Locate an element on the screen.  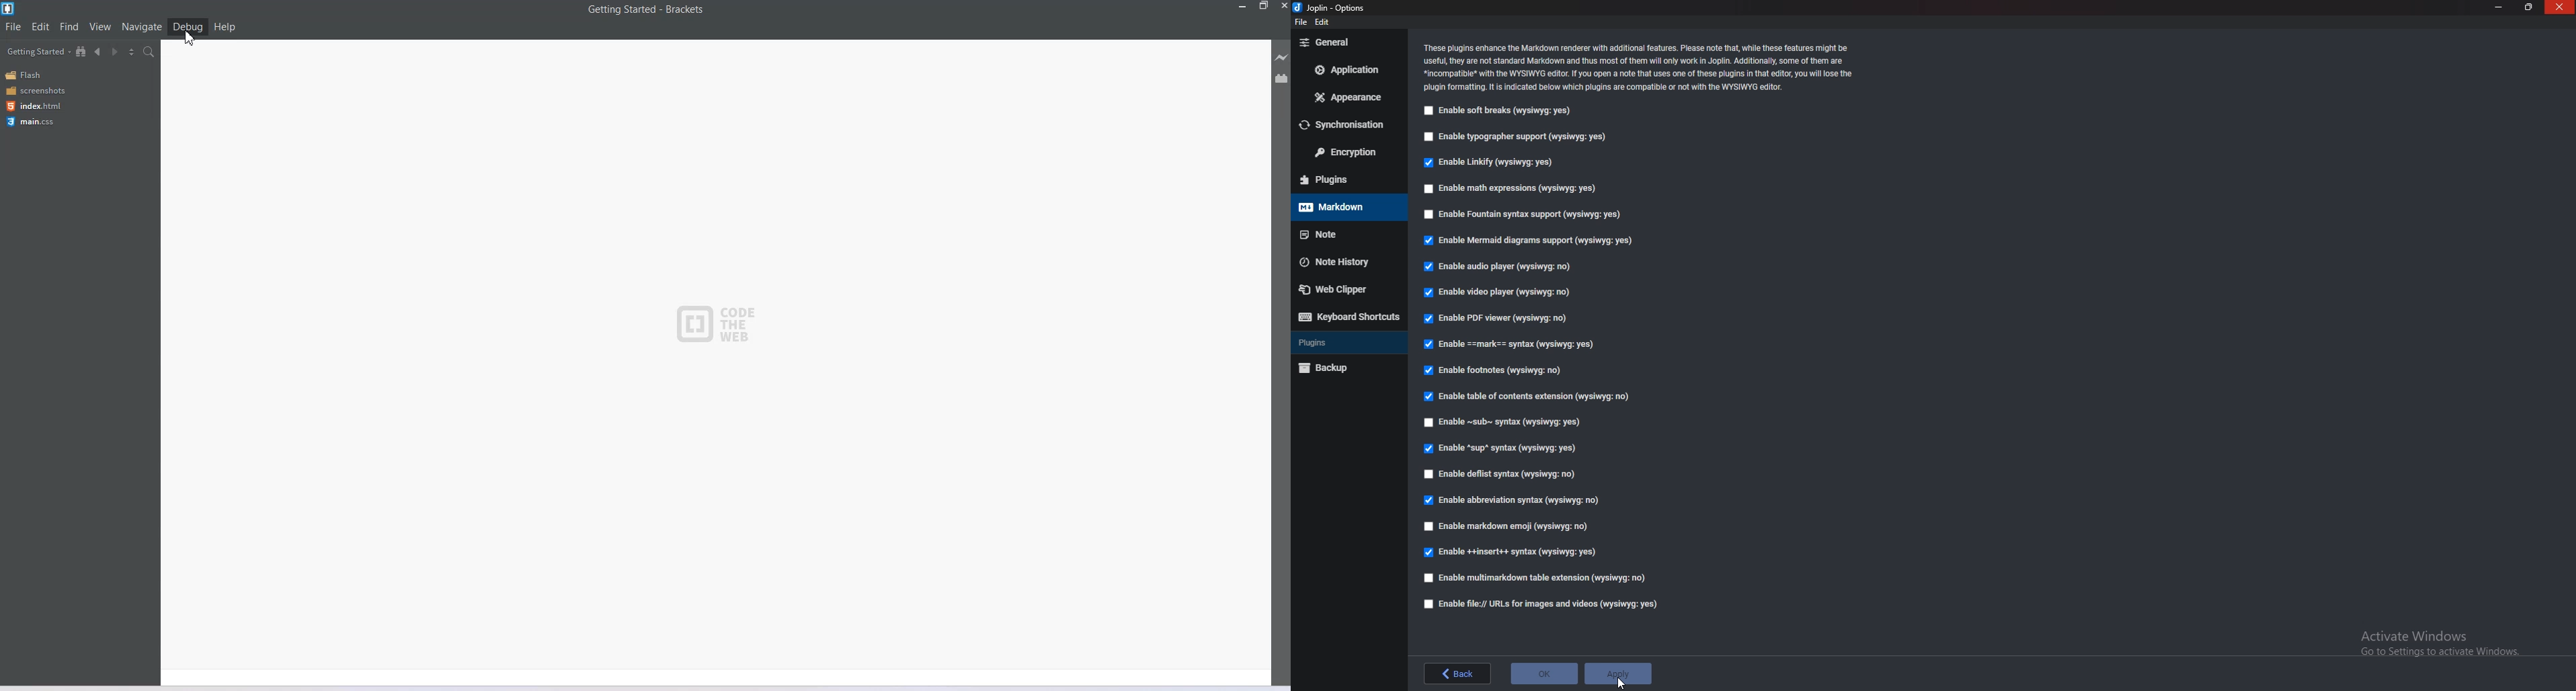
Enable fountain syntax support is located at coordinates (1530, 214).